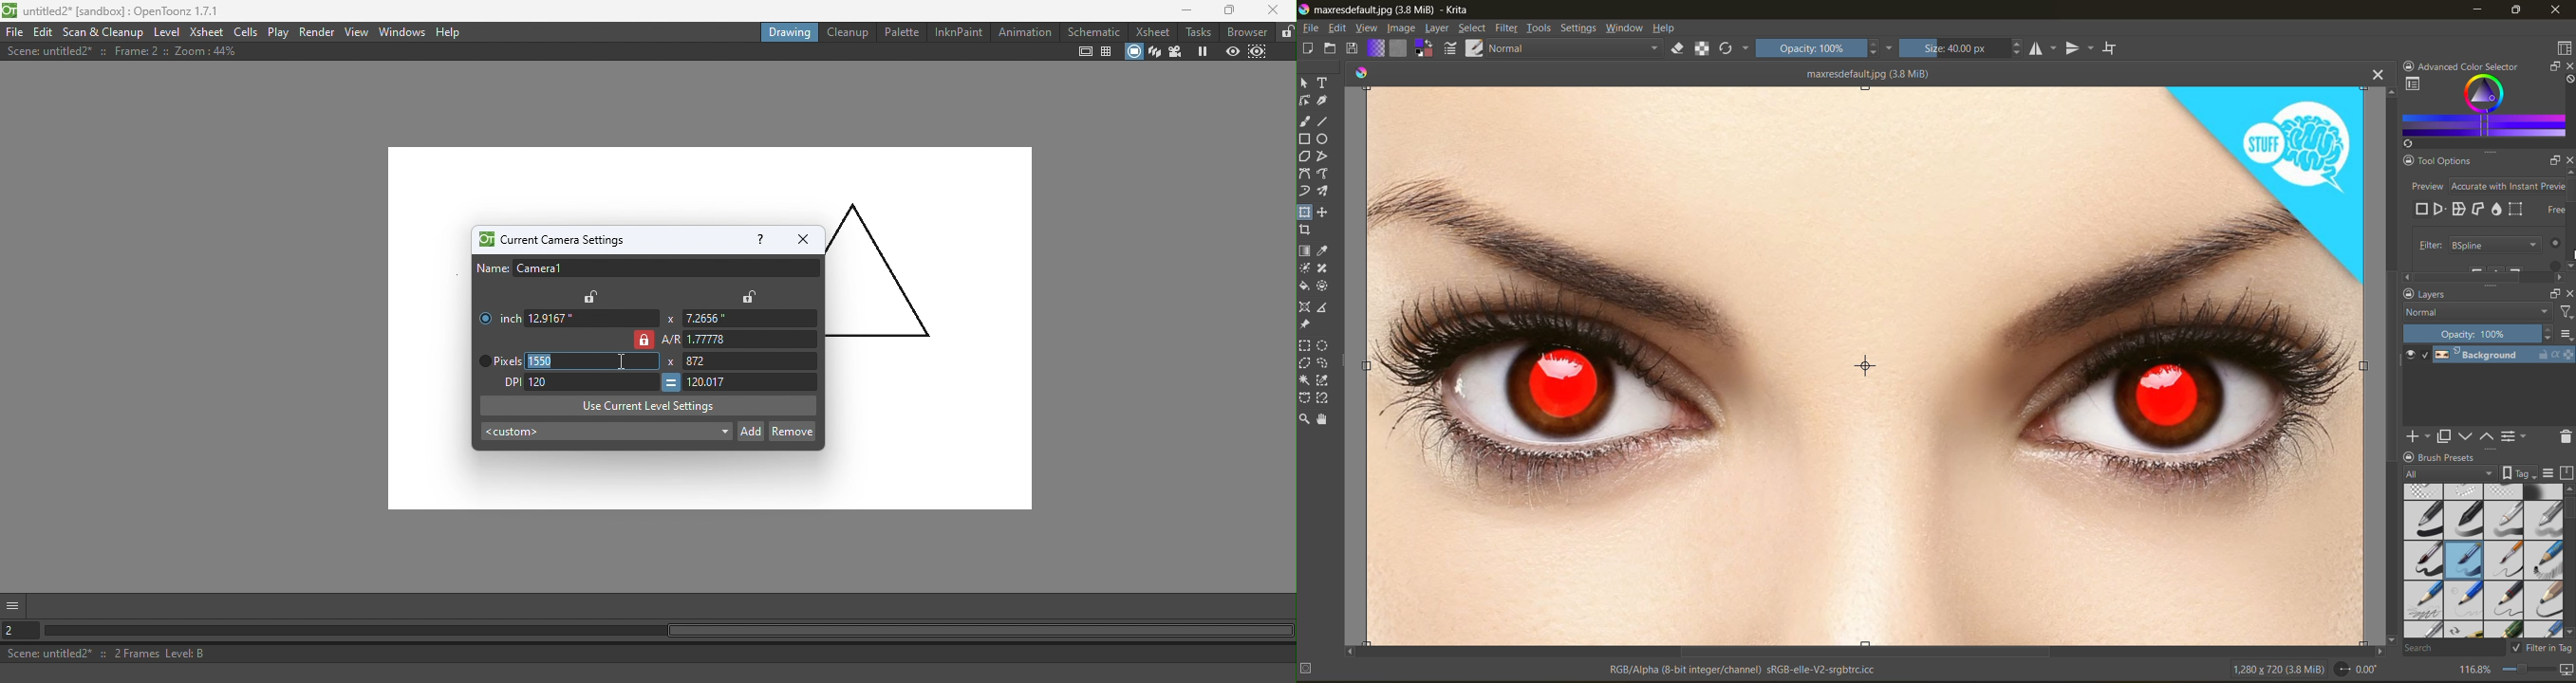 The height and width of the screenshot is (700, 2576). What do you see at coordinates (1864, 365) in the screenshot?
I see `photo` at bounding box center [1864, 365].